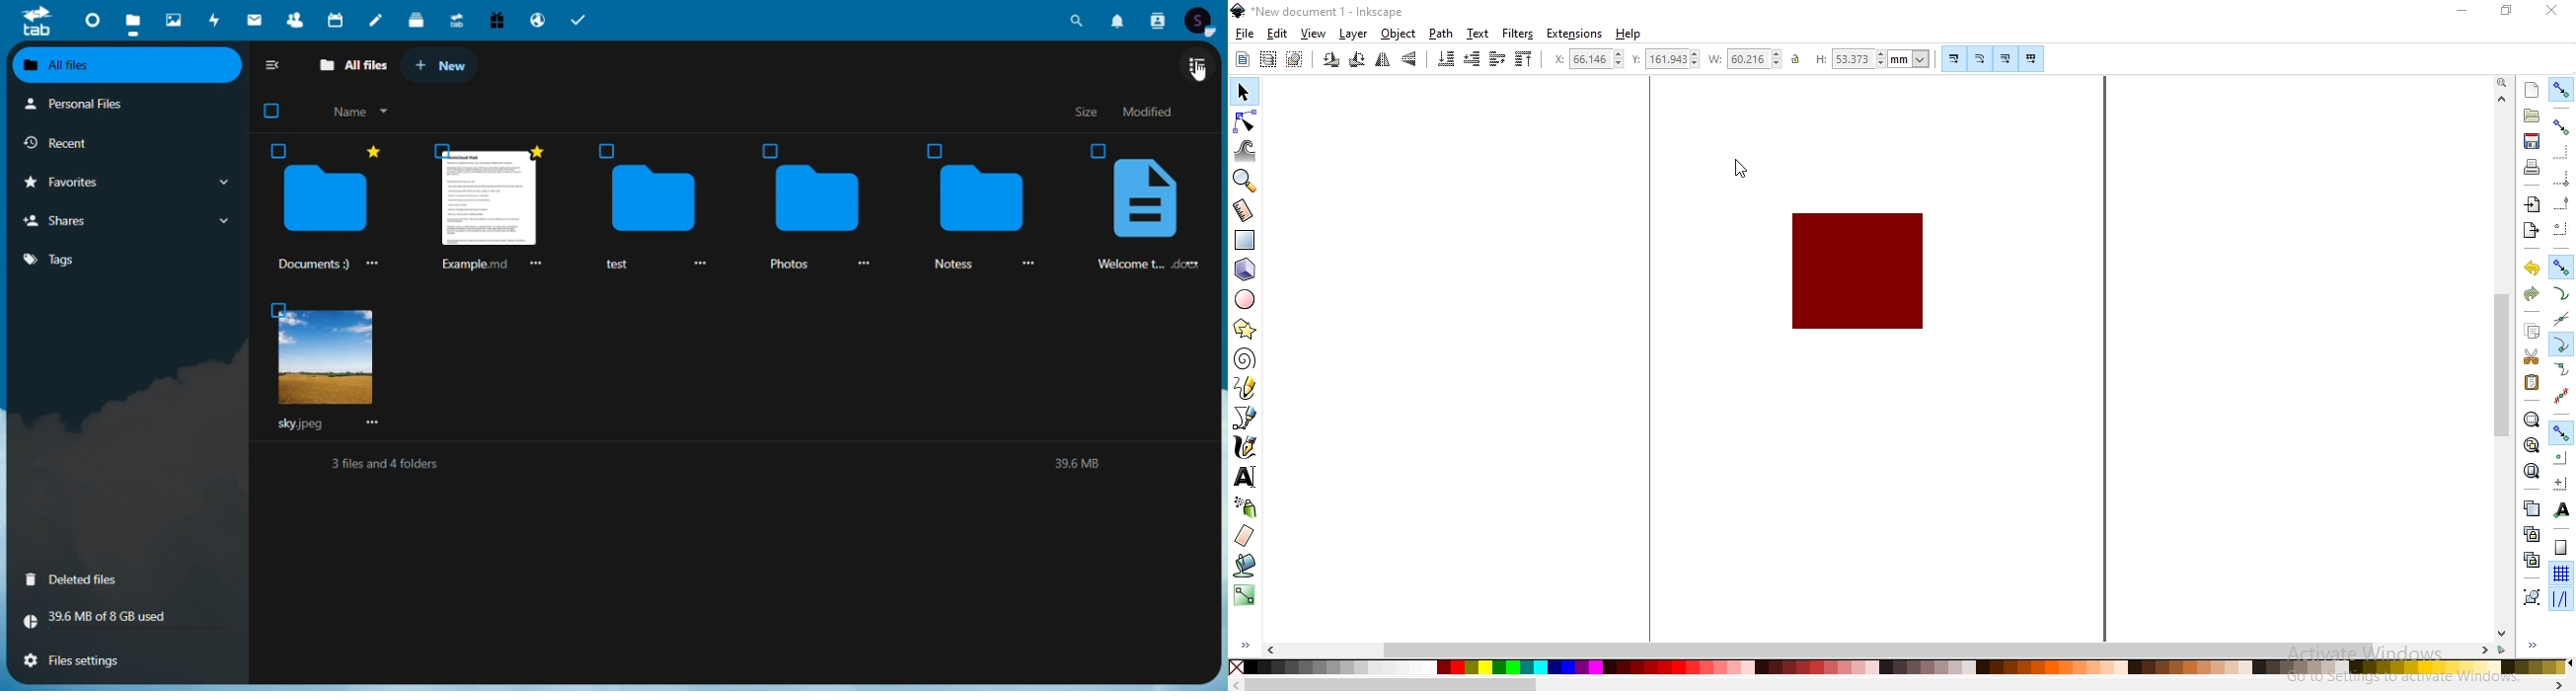  What do you see at coordinates (357, 111) in the screenshot?
I see `name` at bounding box center [357, 111].